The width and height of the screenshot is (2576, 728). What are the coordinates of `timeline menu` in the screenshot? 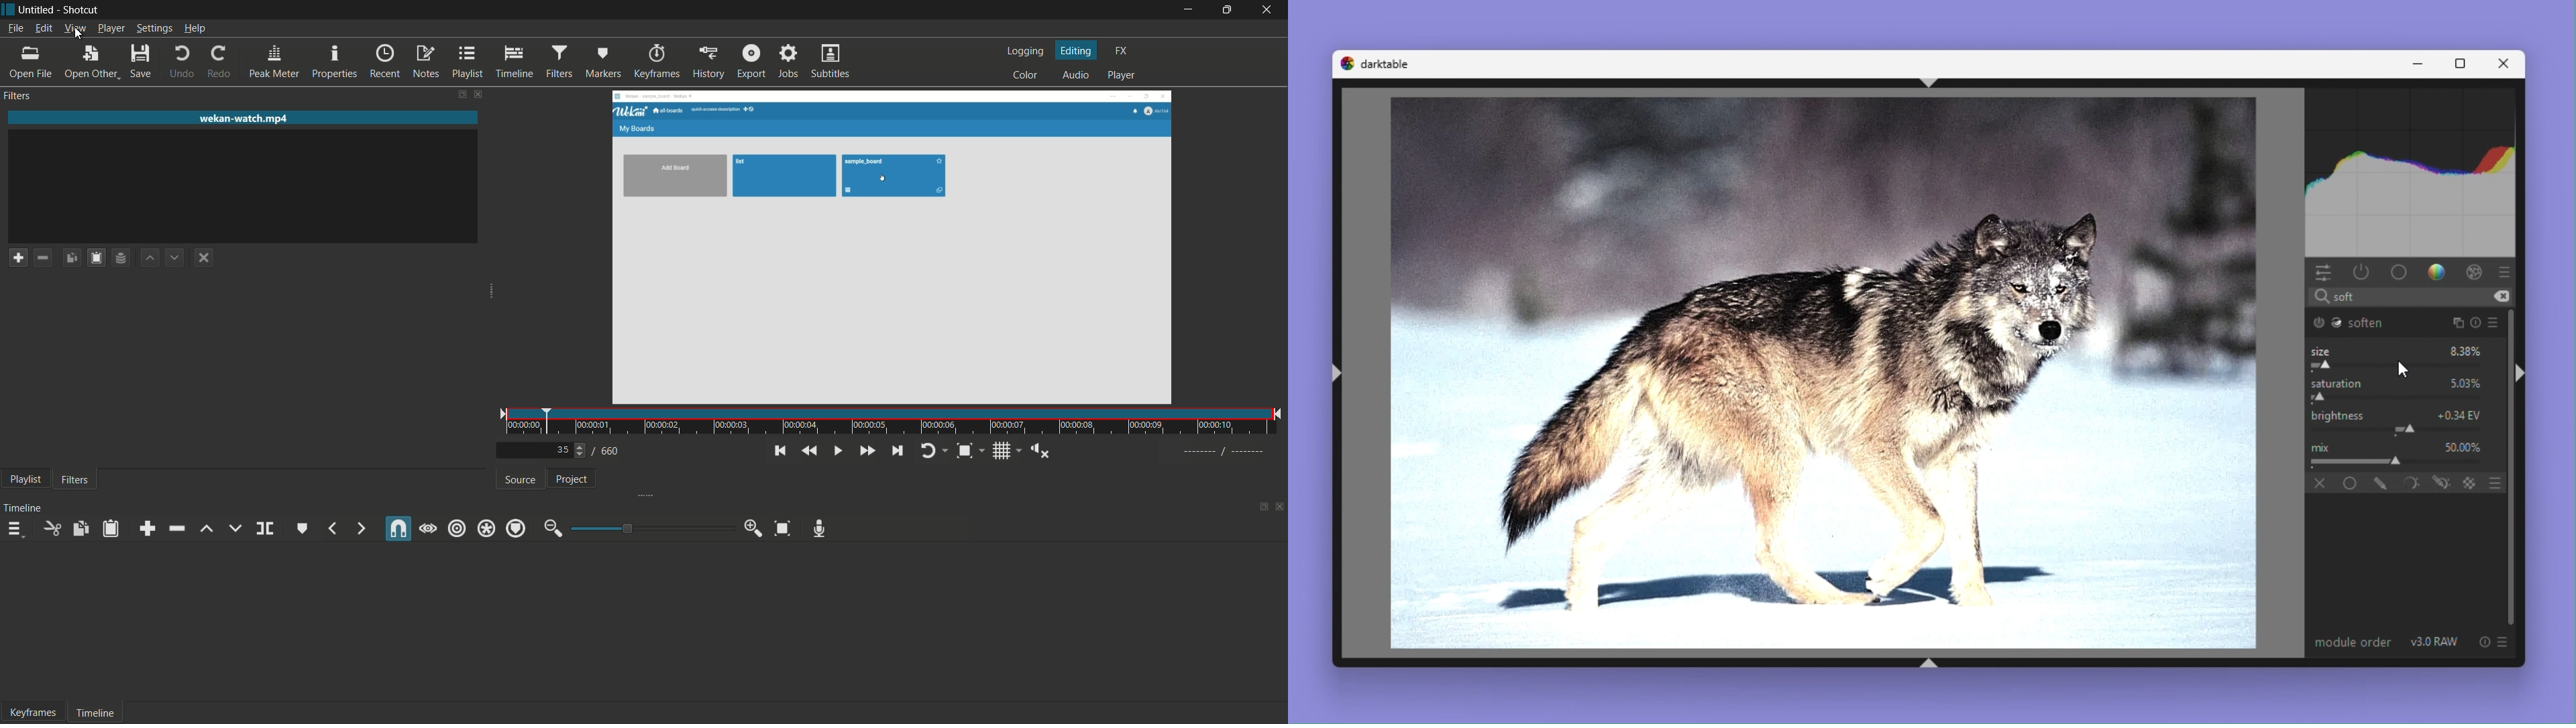 It's located at (14, 530).